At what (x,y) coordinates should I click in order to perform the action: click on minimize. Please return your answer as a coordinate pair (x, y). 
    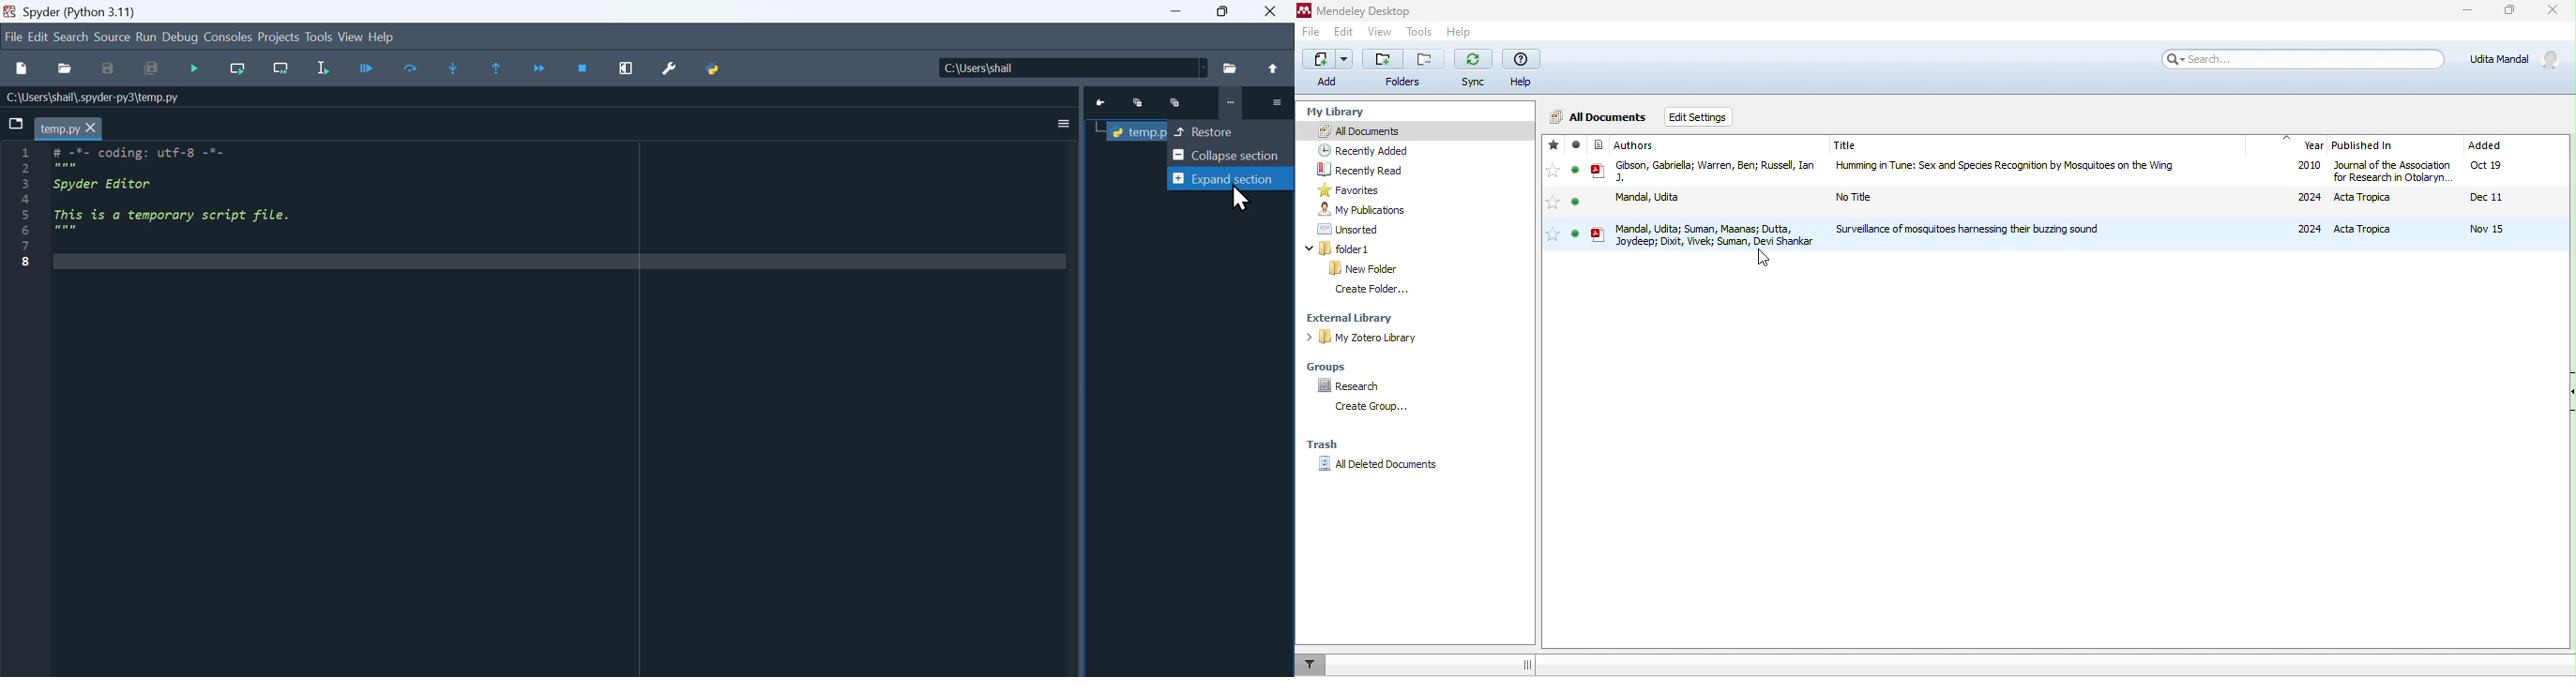
    Looking at the image, I should click on (2469, 11).